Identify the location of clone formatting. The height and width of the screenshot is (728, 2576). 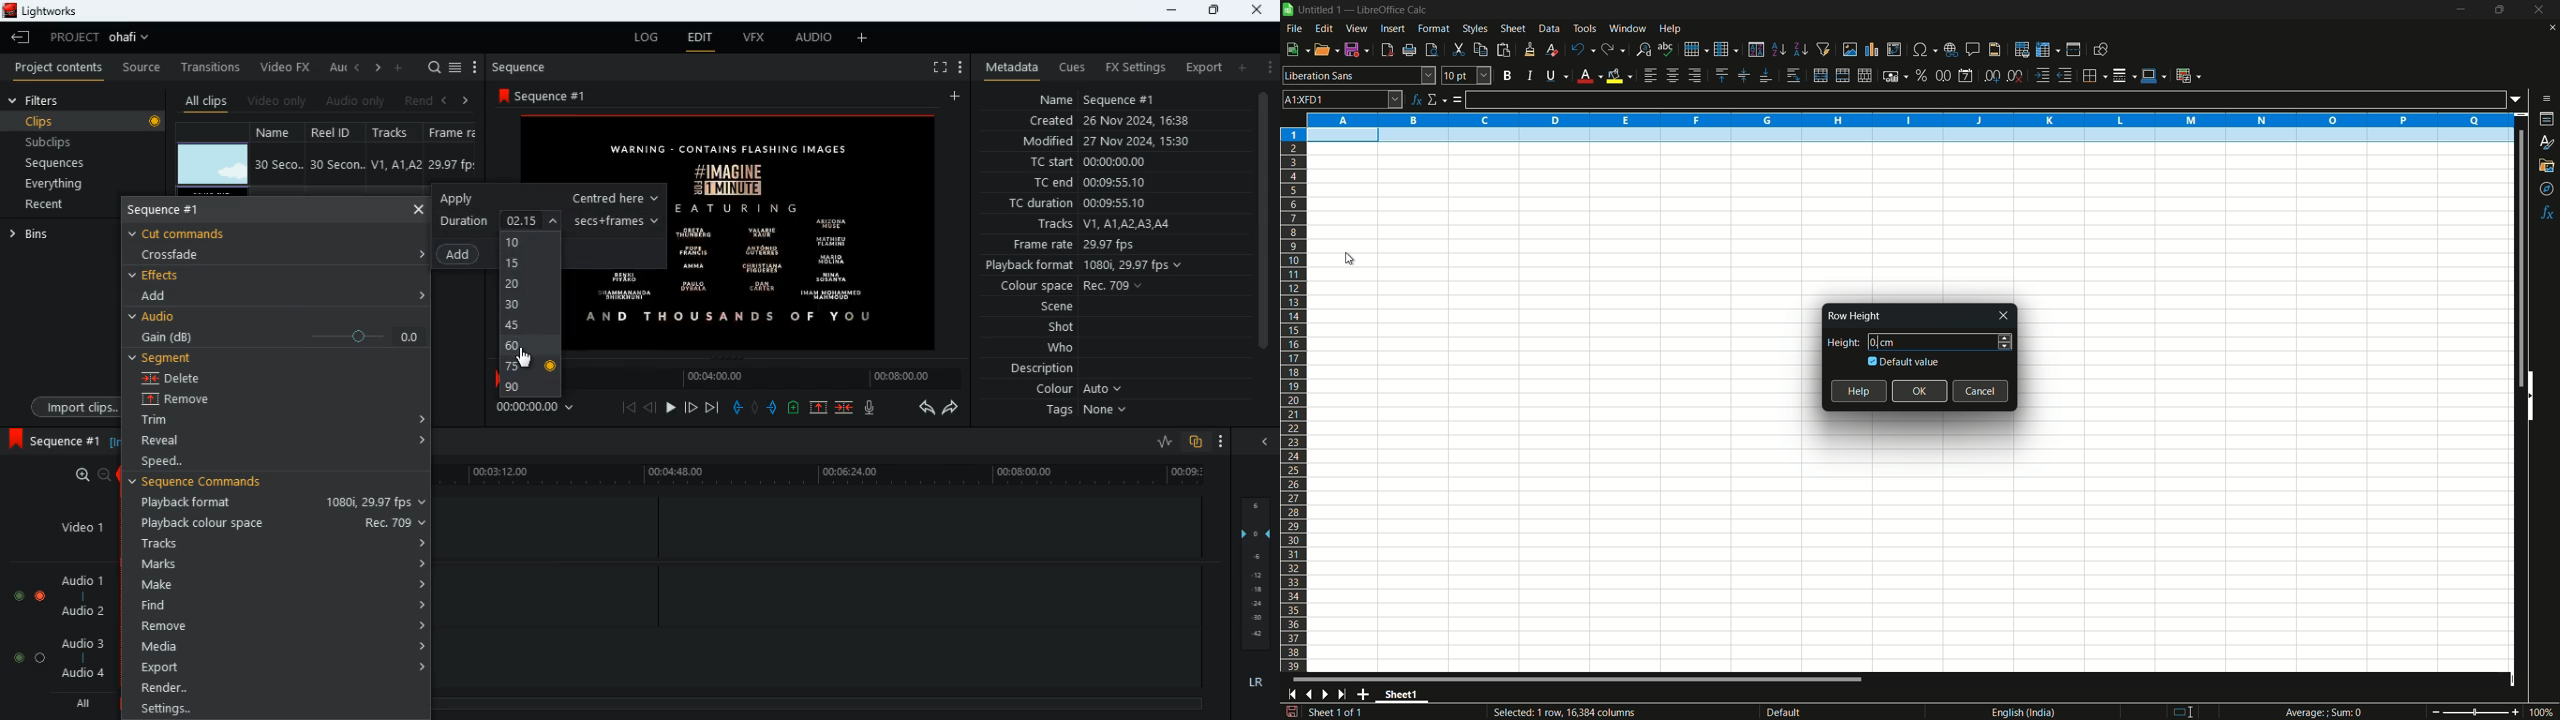
(1529, 49).